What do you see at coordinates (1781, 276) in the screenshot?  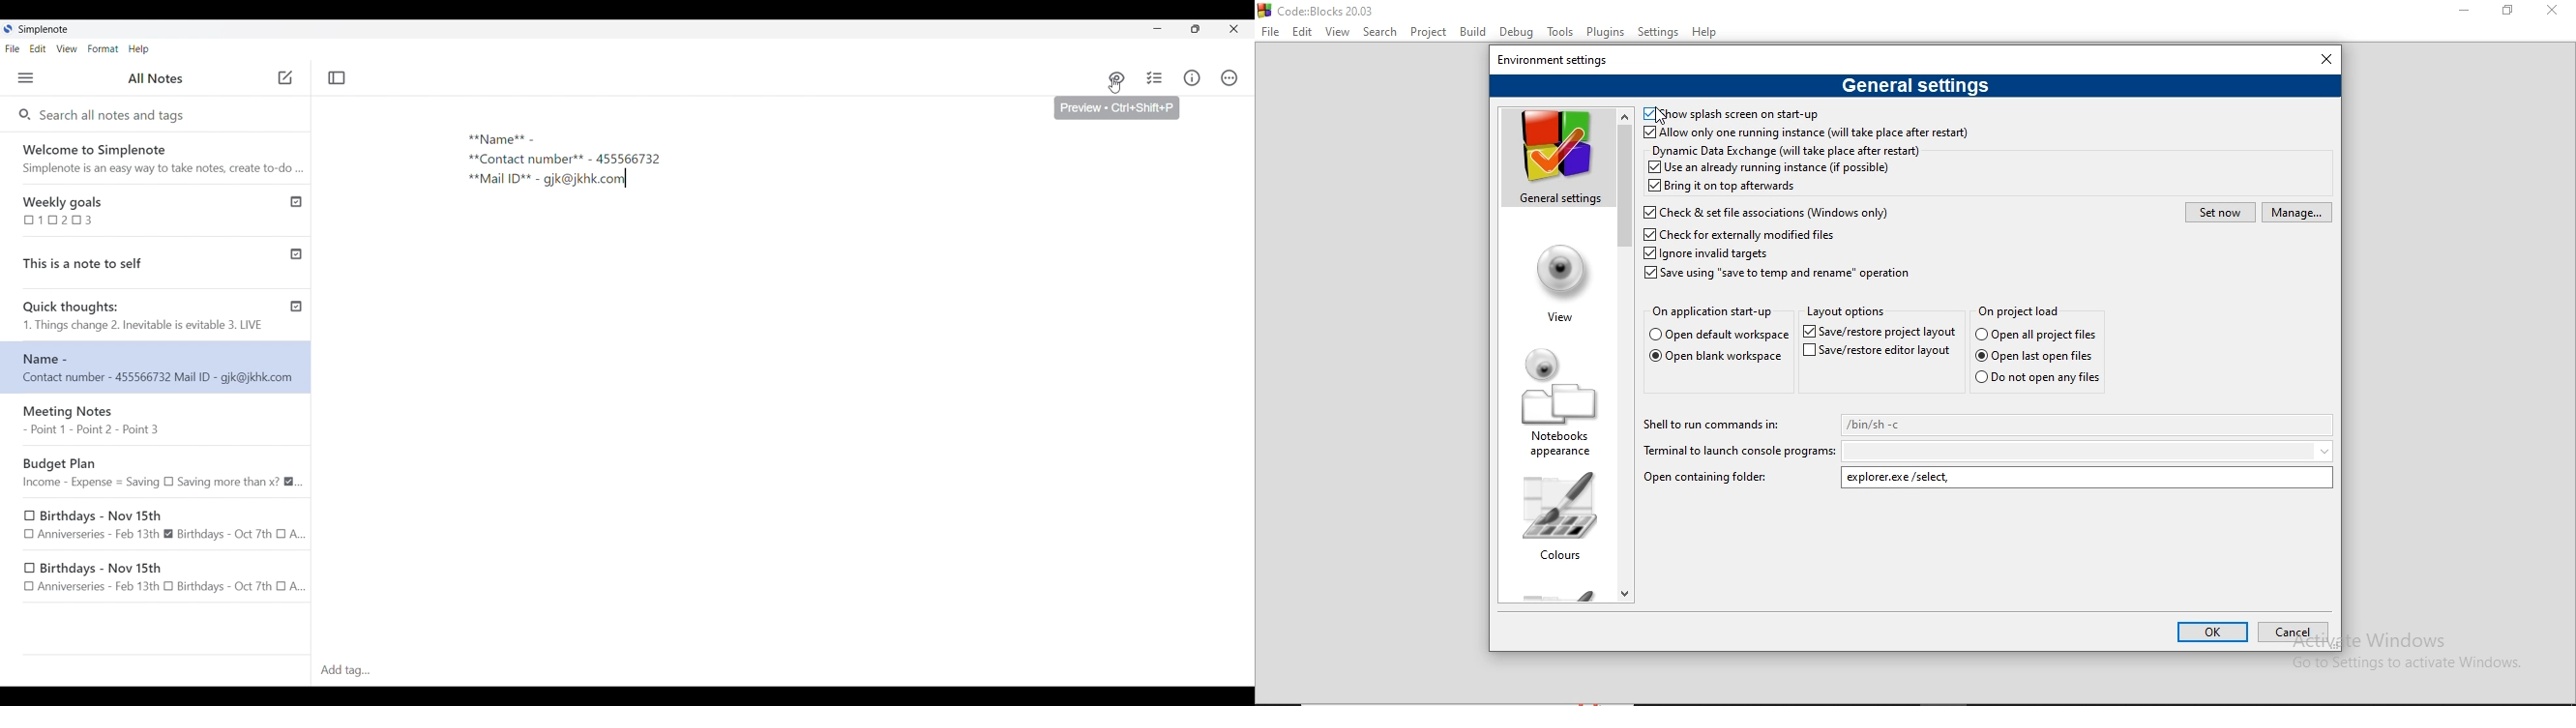 I see `Save using 'save to temp and rename" operation` at bounding box center [1781, 276].